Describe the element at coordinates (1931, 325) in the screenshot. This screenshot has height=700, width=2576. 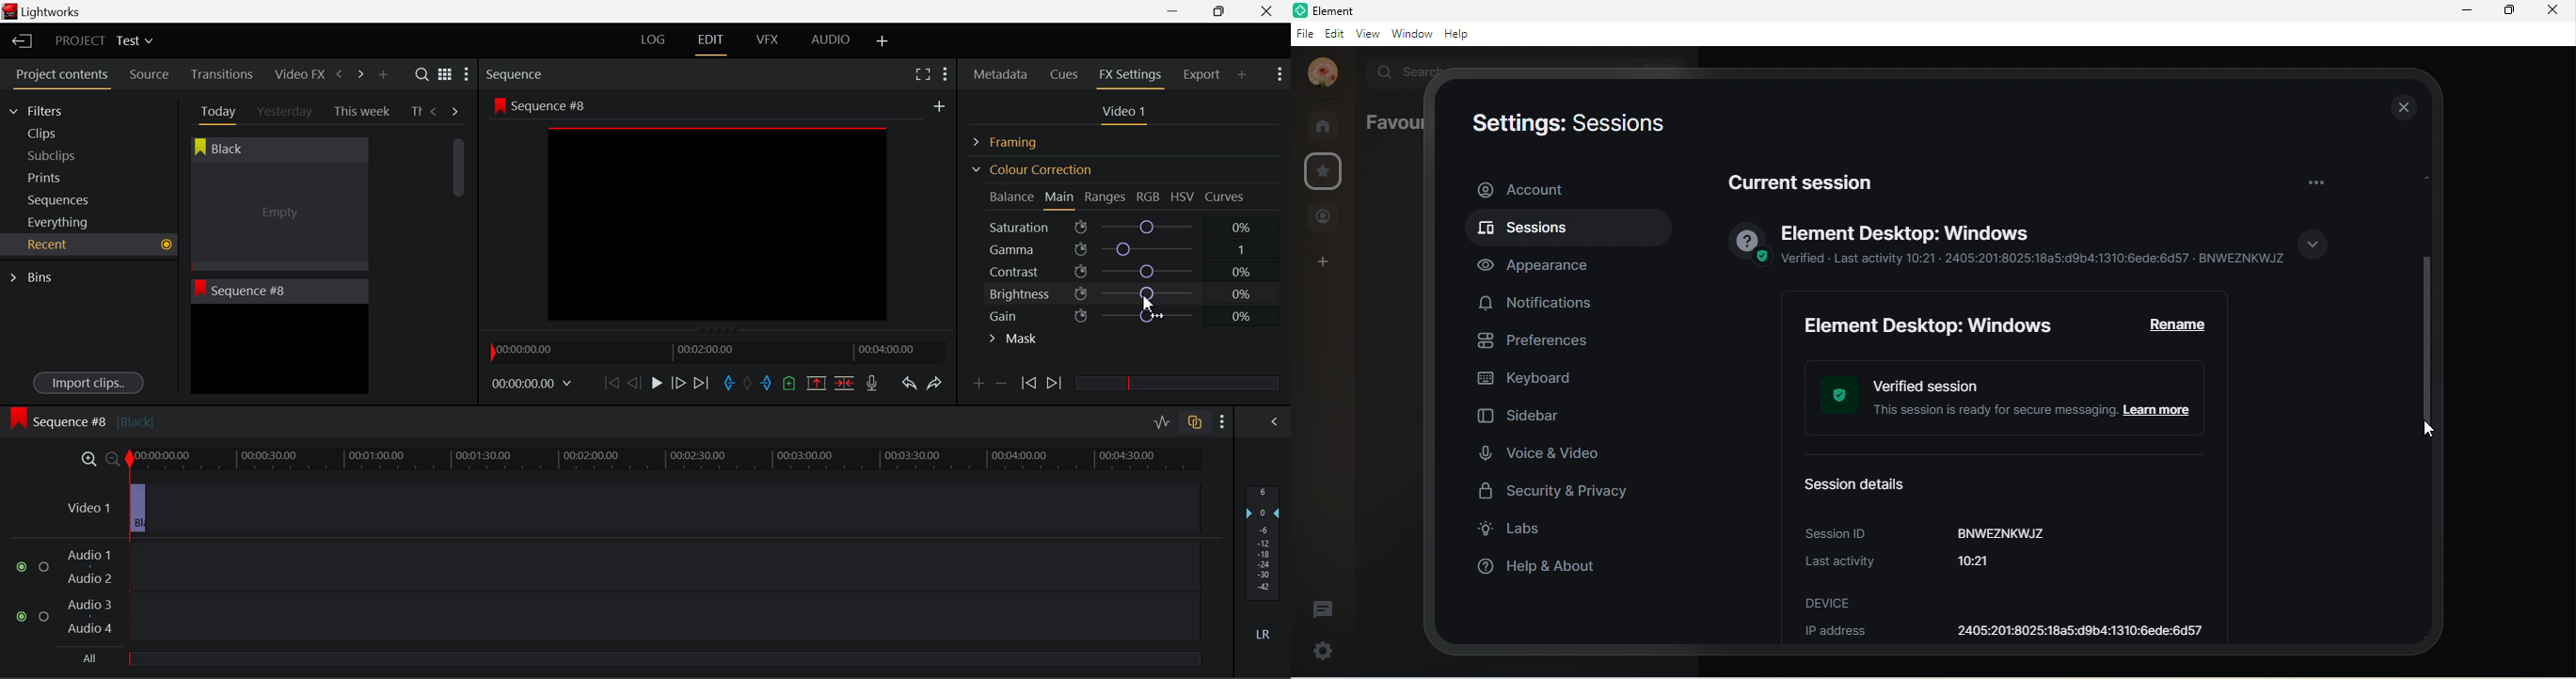
I see `element desktop:windows` at that location.